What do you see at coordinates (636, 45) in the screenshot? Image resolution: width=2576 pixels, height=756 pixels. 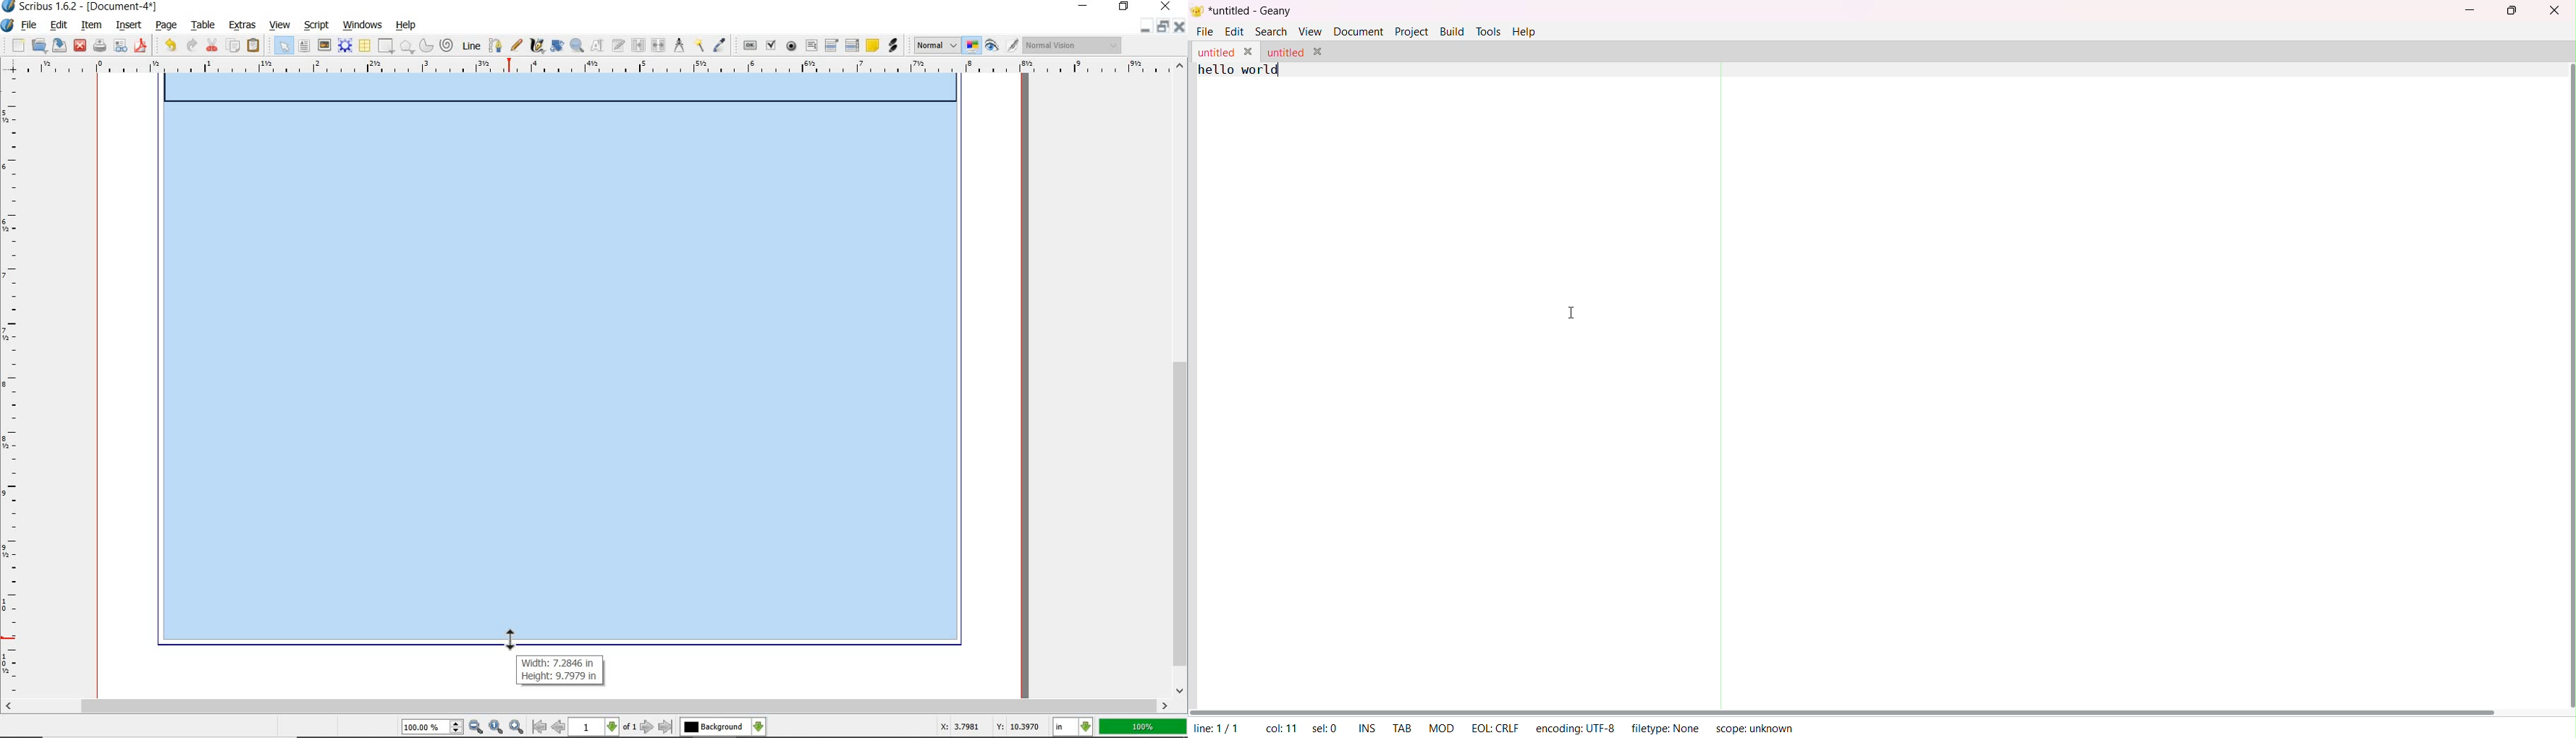 I see `link text frames` at bounding box center [636, 45].